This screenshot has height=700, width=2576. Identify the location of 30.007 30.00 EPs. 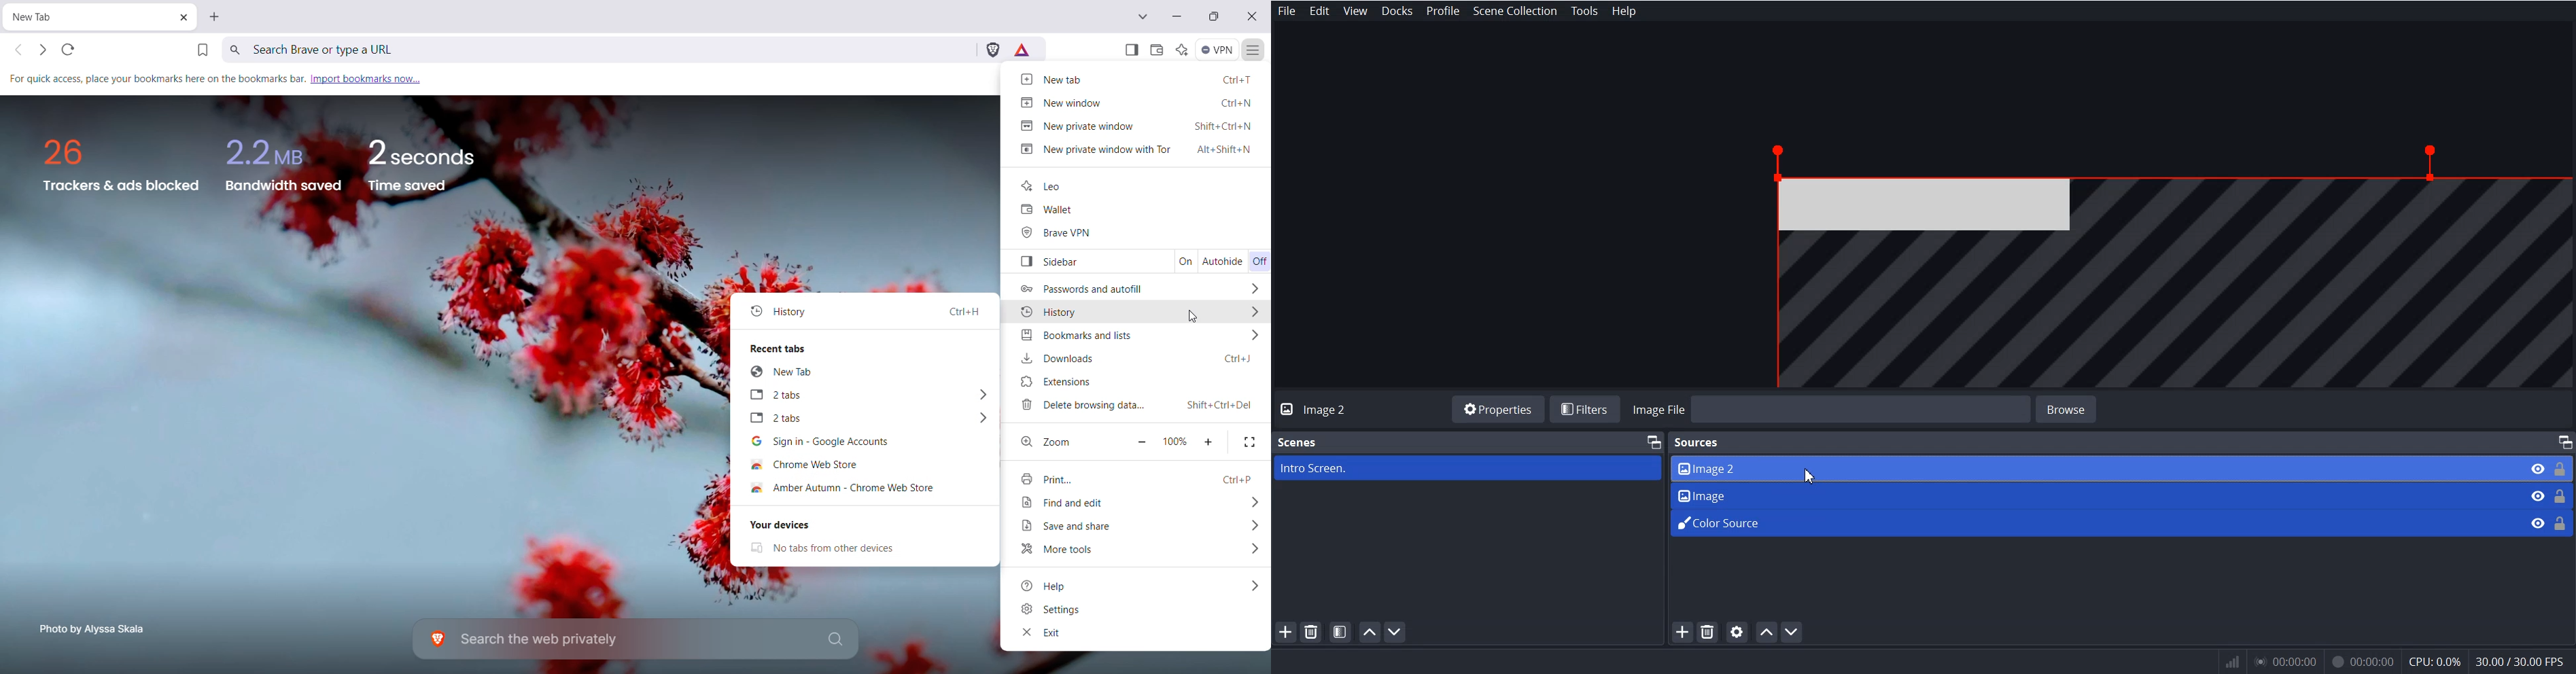
(2524, 660).